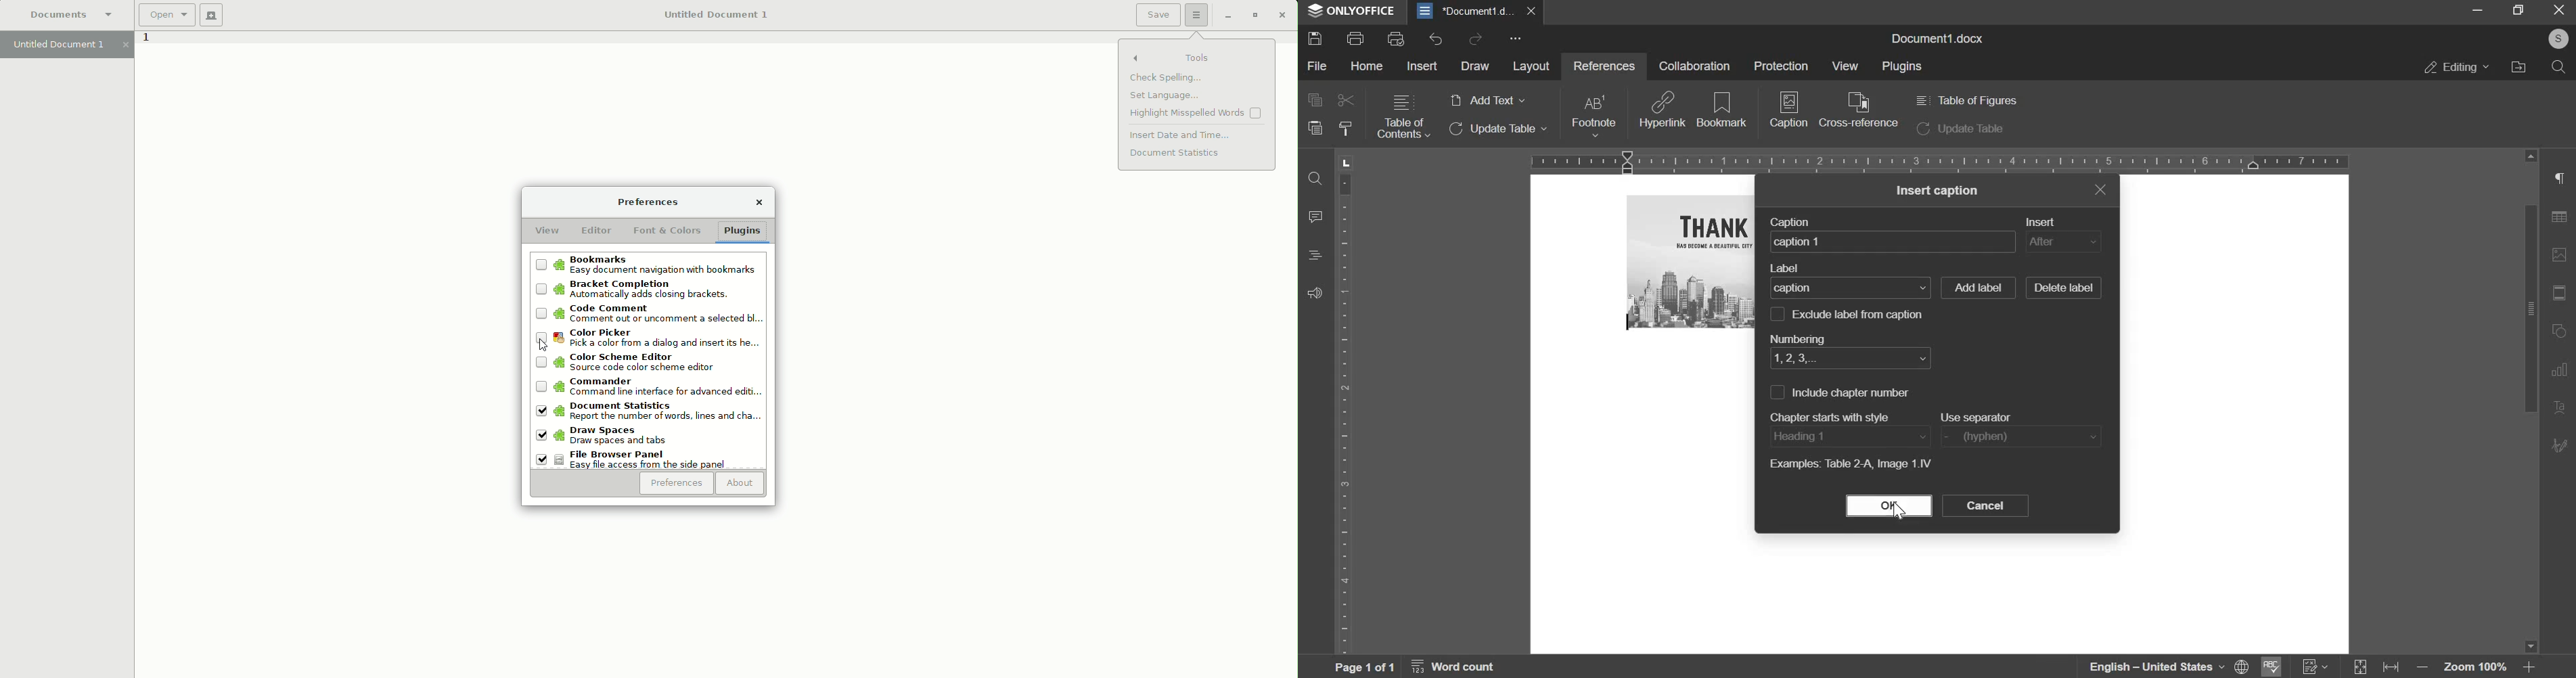  What do you see at coordinates (2561, 409) in the screenshot?
I see `Text` at bounding box center [2561, 409].